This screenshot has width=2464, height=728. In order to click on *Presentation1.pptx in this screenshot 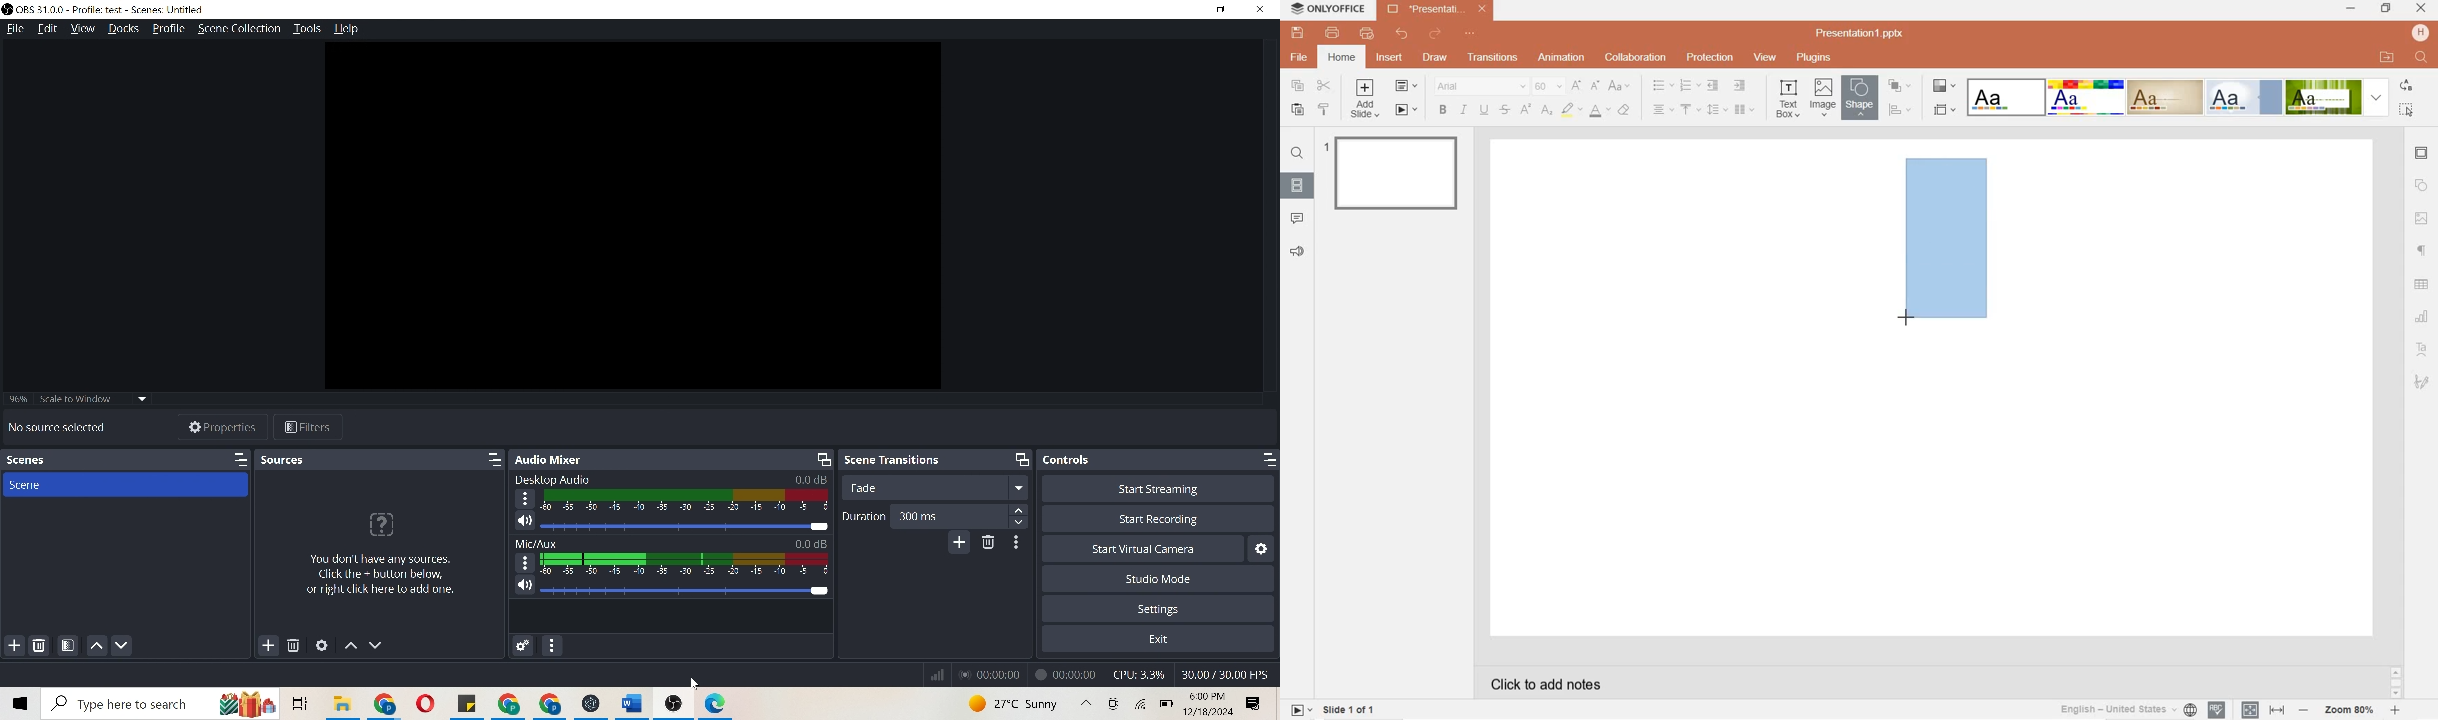, I will do `click(1440, 10)`.